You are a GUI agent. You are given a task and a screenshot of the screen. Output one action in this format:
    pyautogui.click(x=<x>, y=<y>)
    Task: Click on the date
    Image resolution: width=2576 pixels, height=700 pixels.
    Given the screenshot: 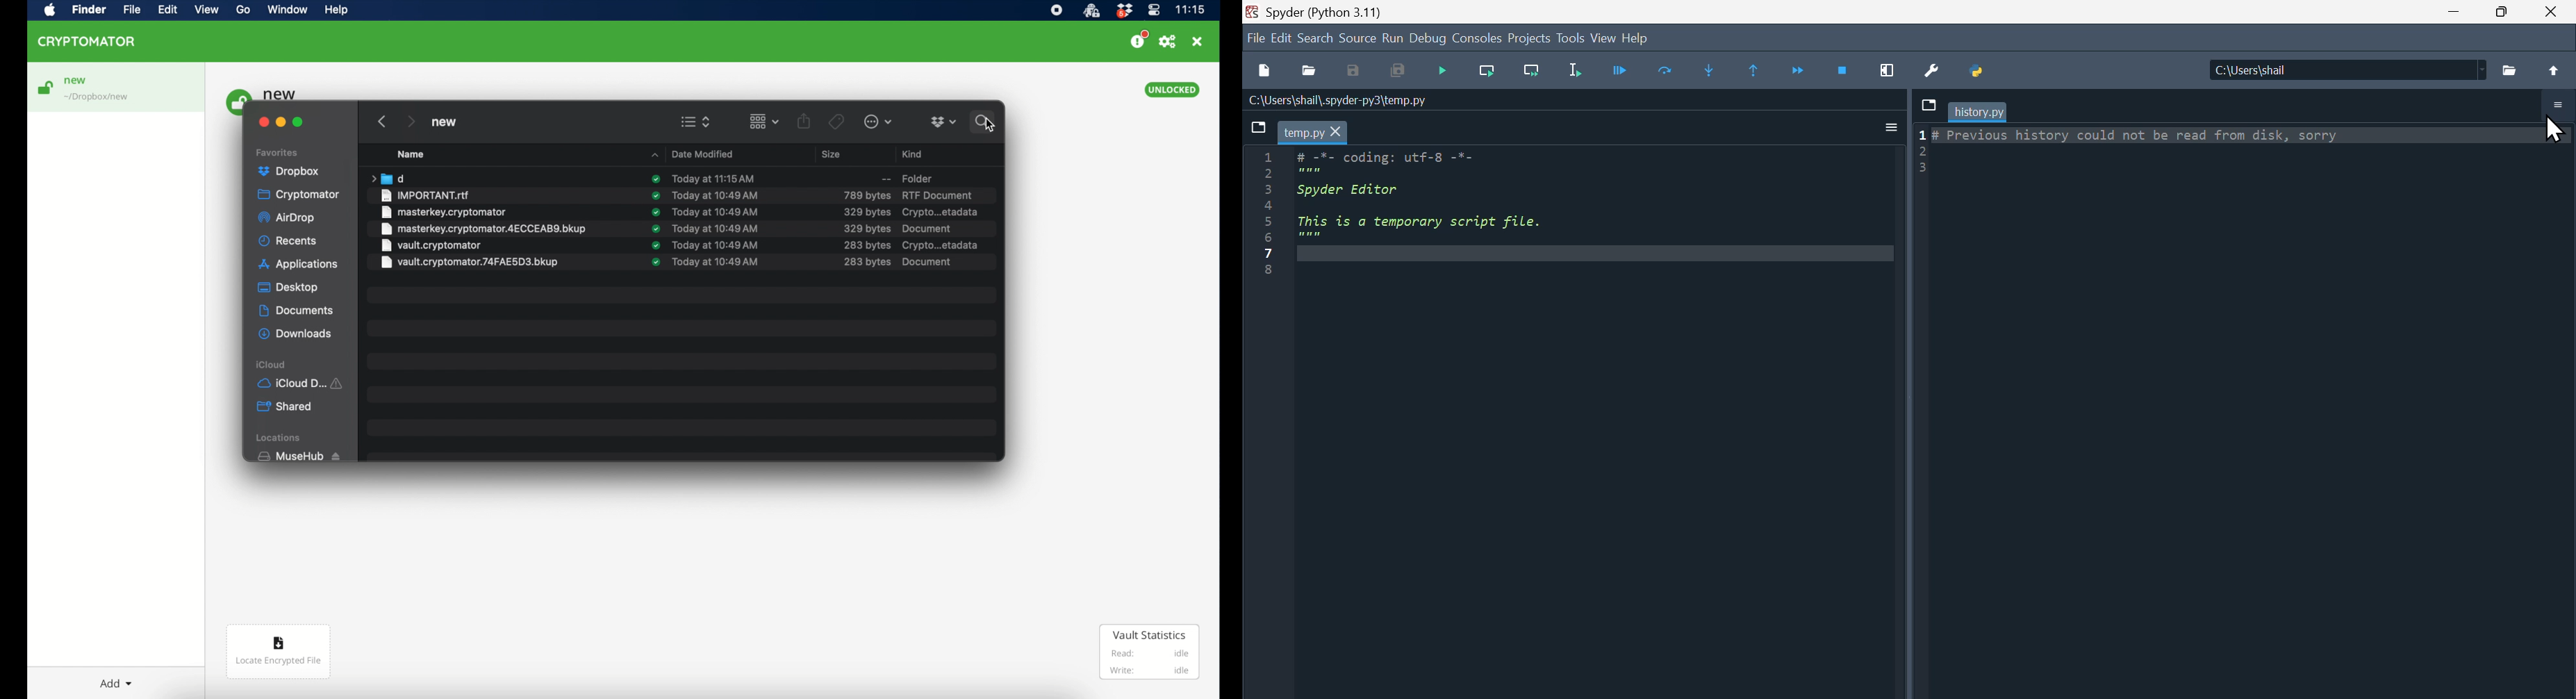 What is the action you would take?
    pyautogui.click(x=714, y=179)
    